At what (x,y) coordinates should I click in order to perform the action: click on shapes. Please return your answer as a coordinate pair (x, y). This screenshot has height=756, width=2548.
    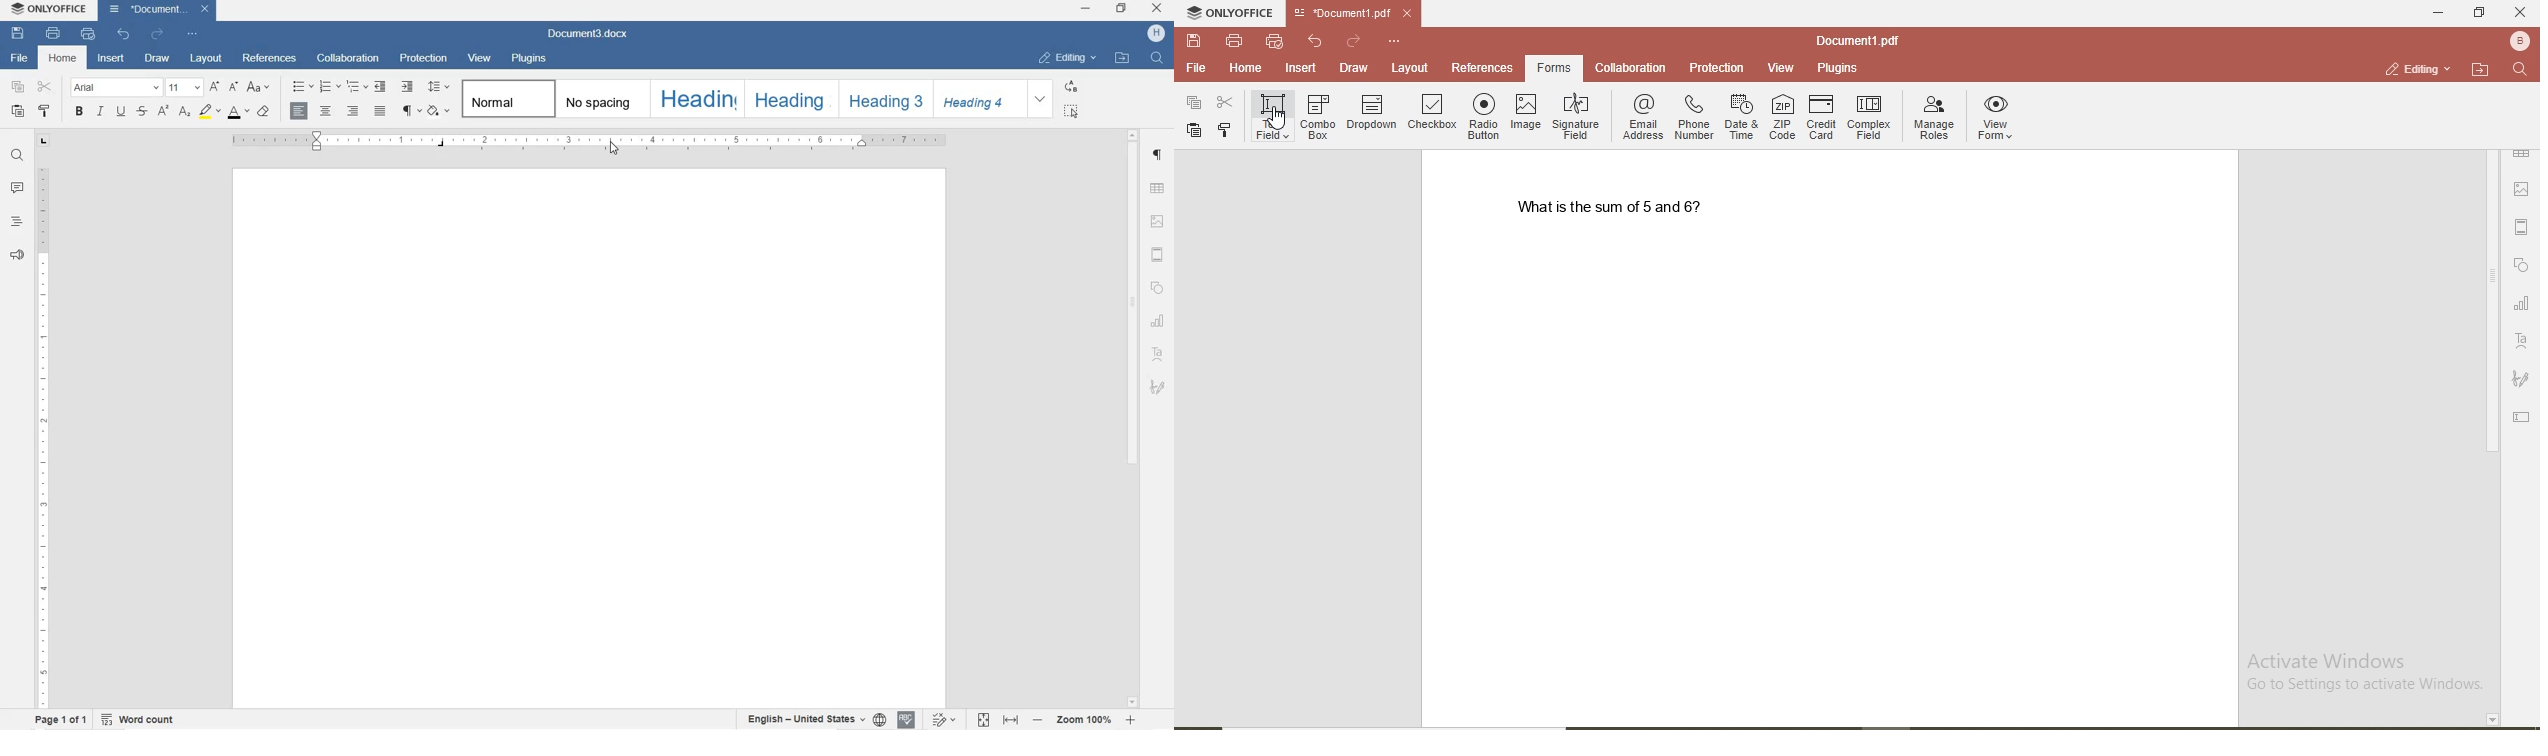
    Looking at the image, I should click on (2524, 265).